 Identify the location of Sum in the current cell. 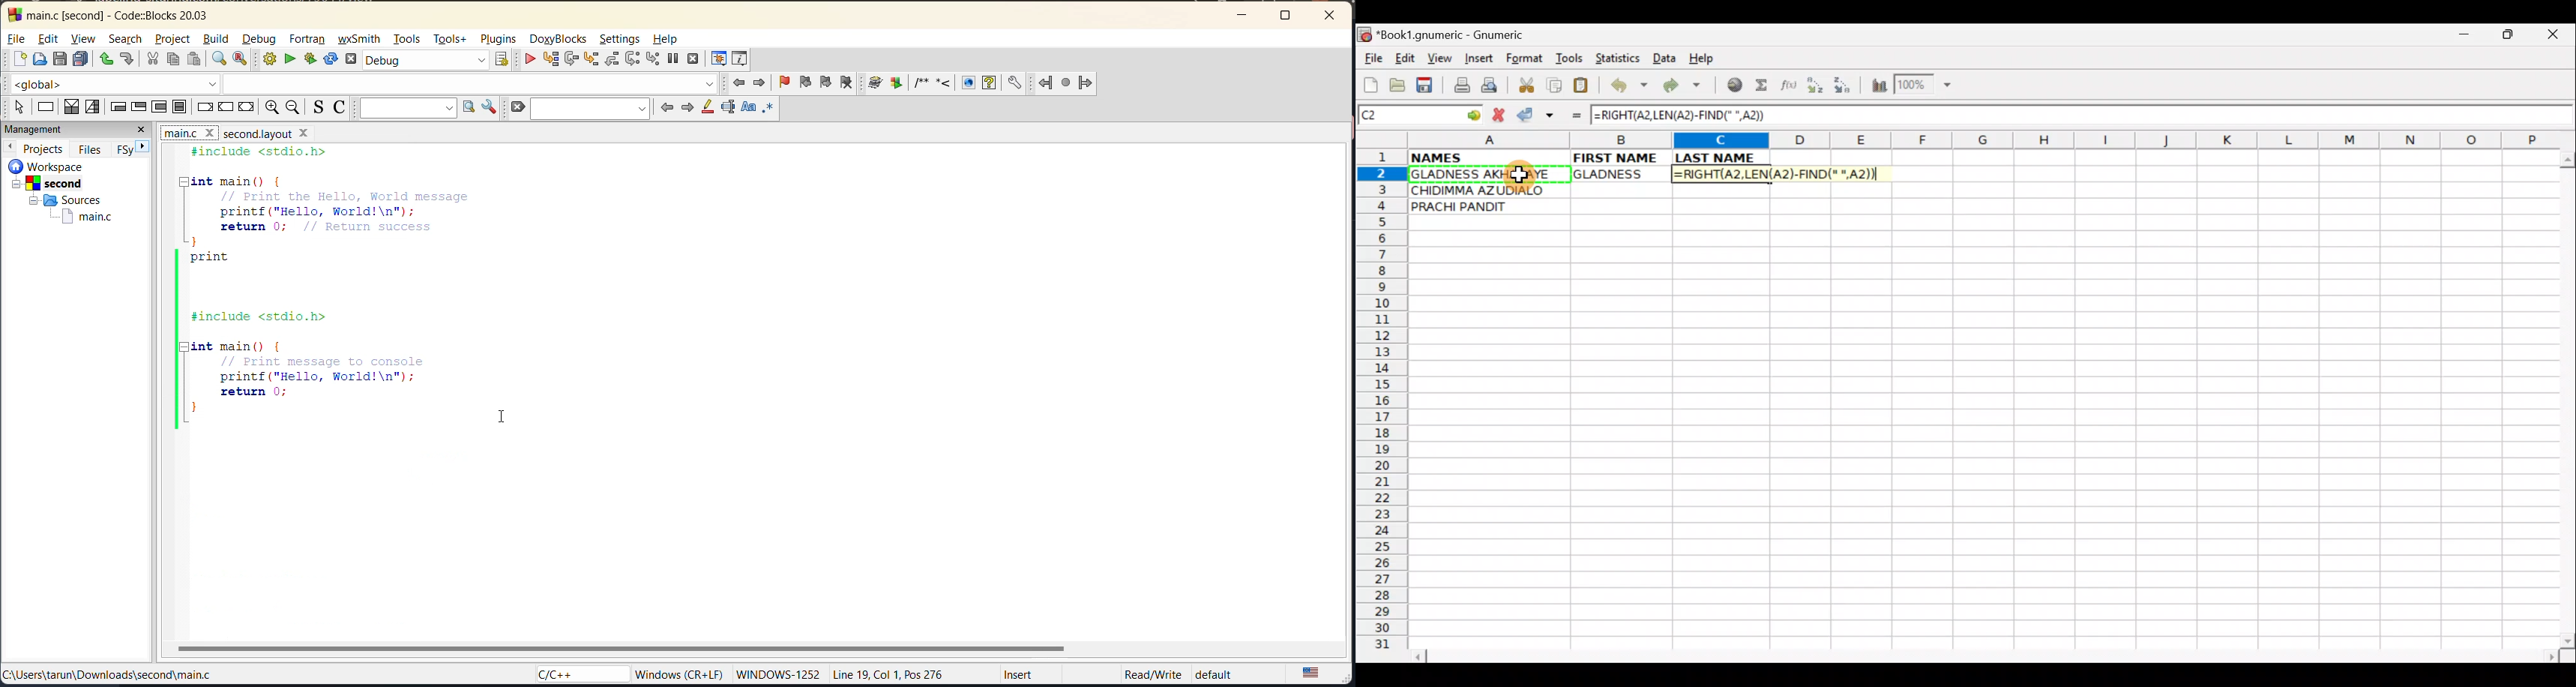
(1766, 86).